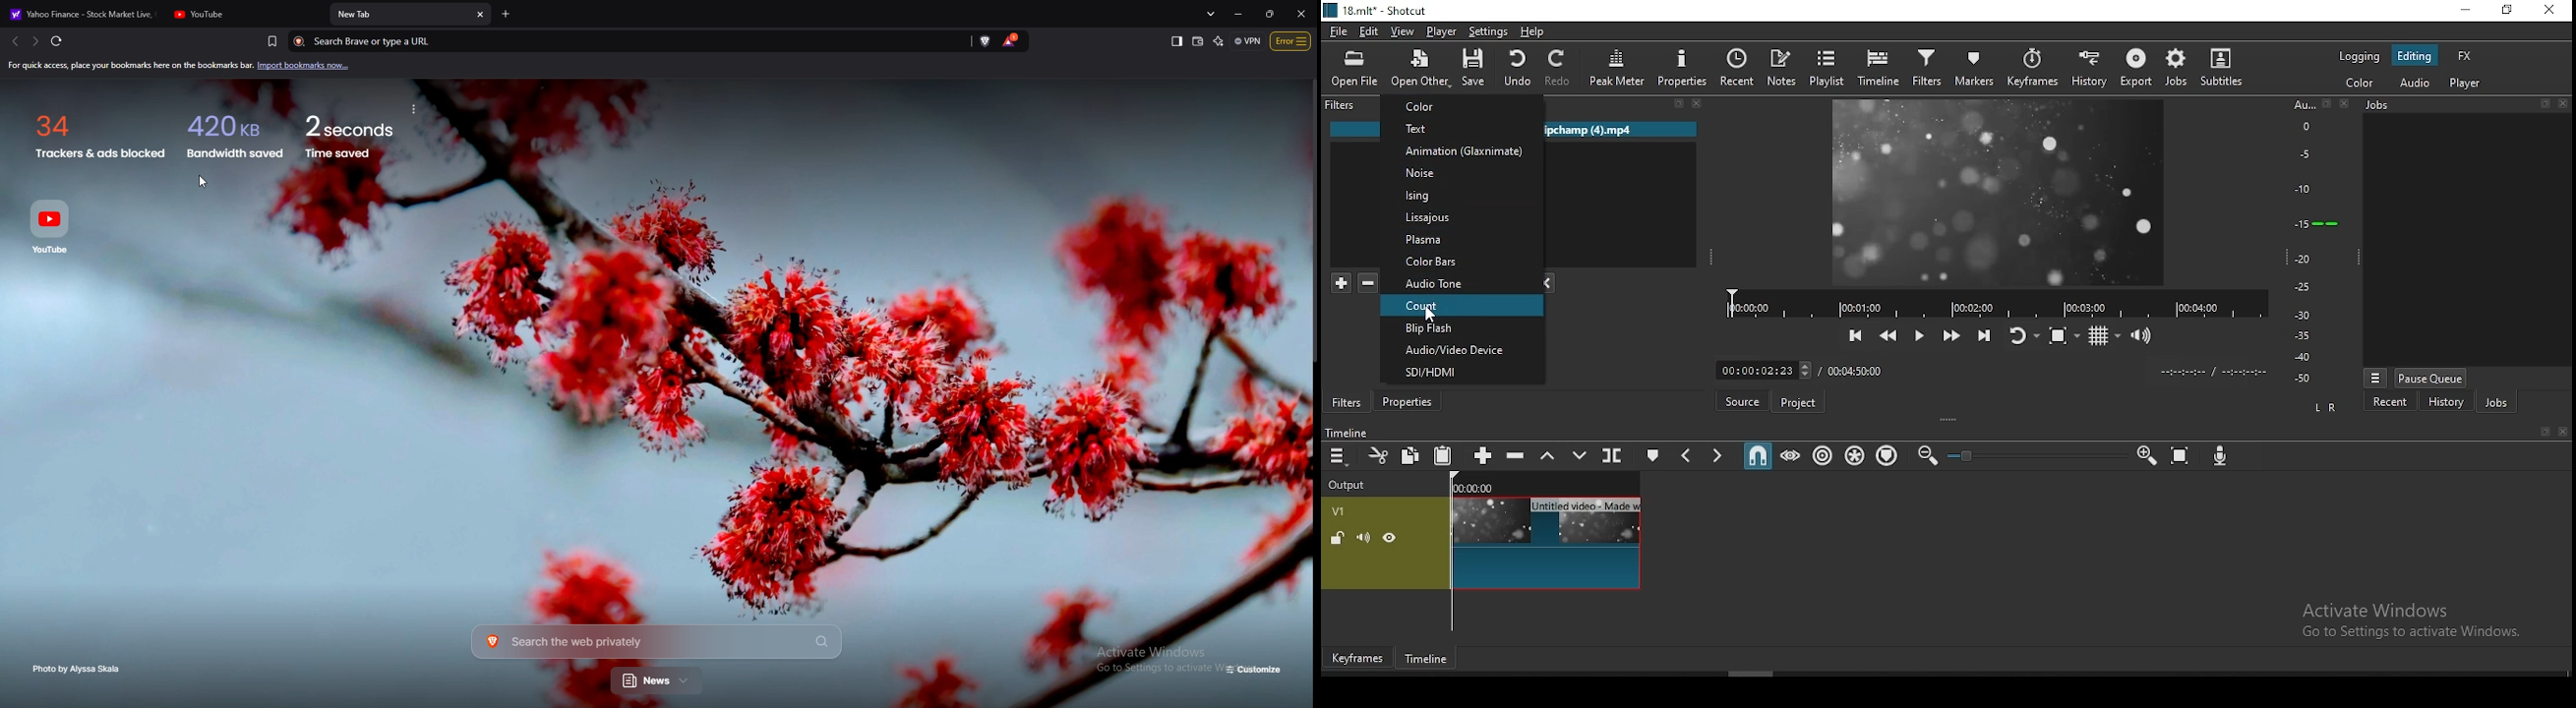  Describe the element at coordinates (2146, 456) in the screenshot. I see `zoom timeline in` at that location.